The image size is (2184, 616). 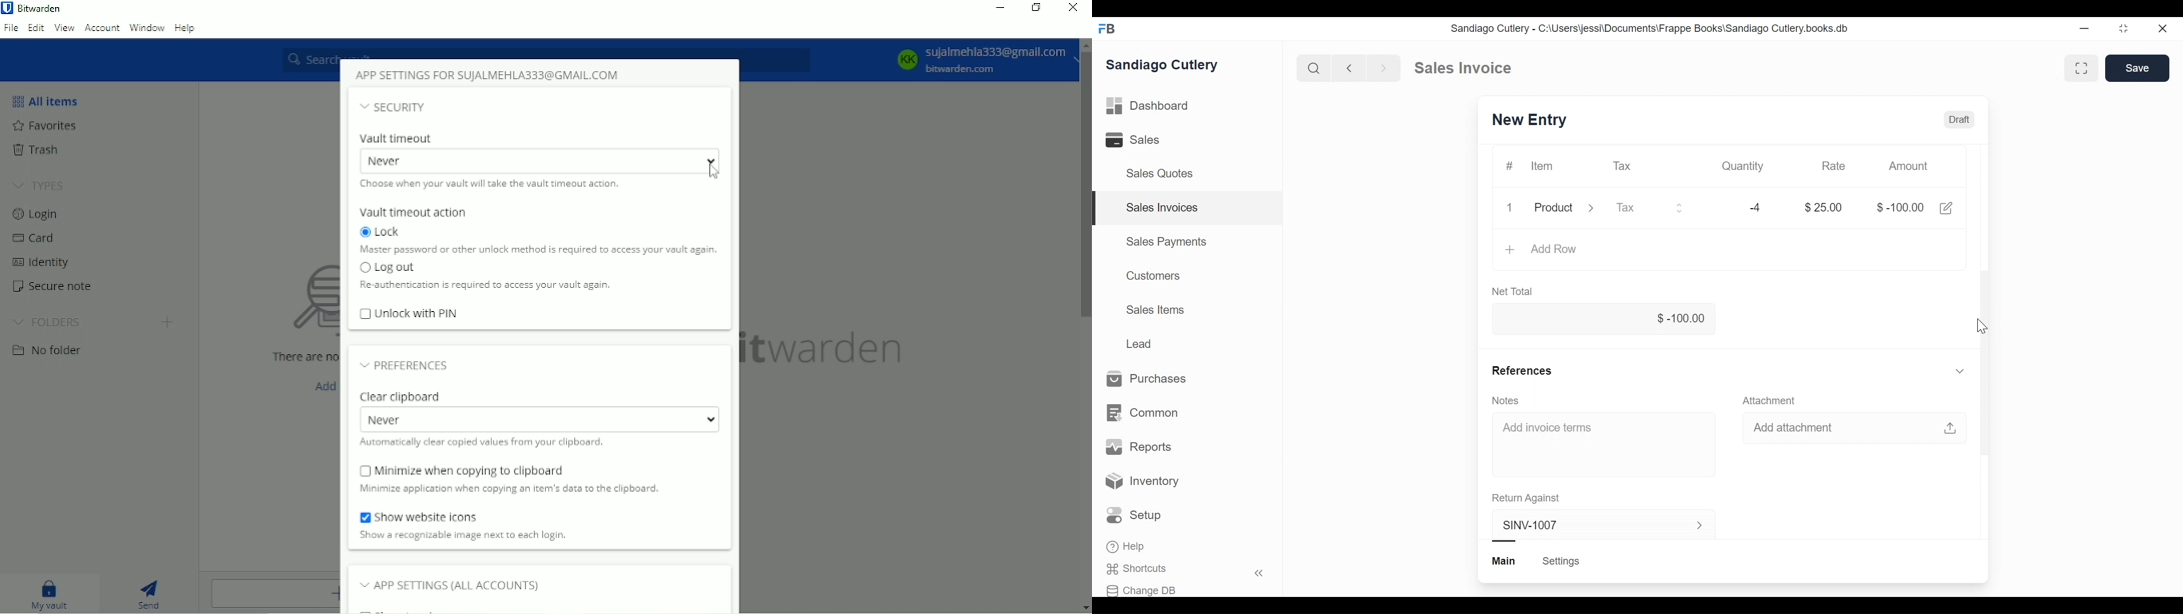 What do you see at coordinates (1745, 166) in the screenshot?
I see `Quantity` at bounding box center [1745, 166].